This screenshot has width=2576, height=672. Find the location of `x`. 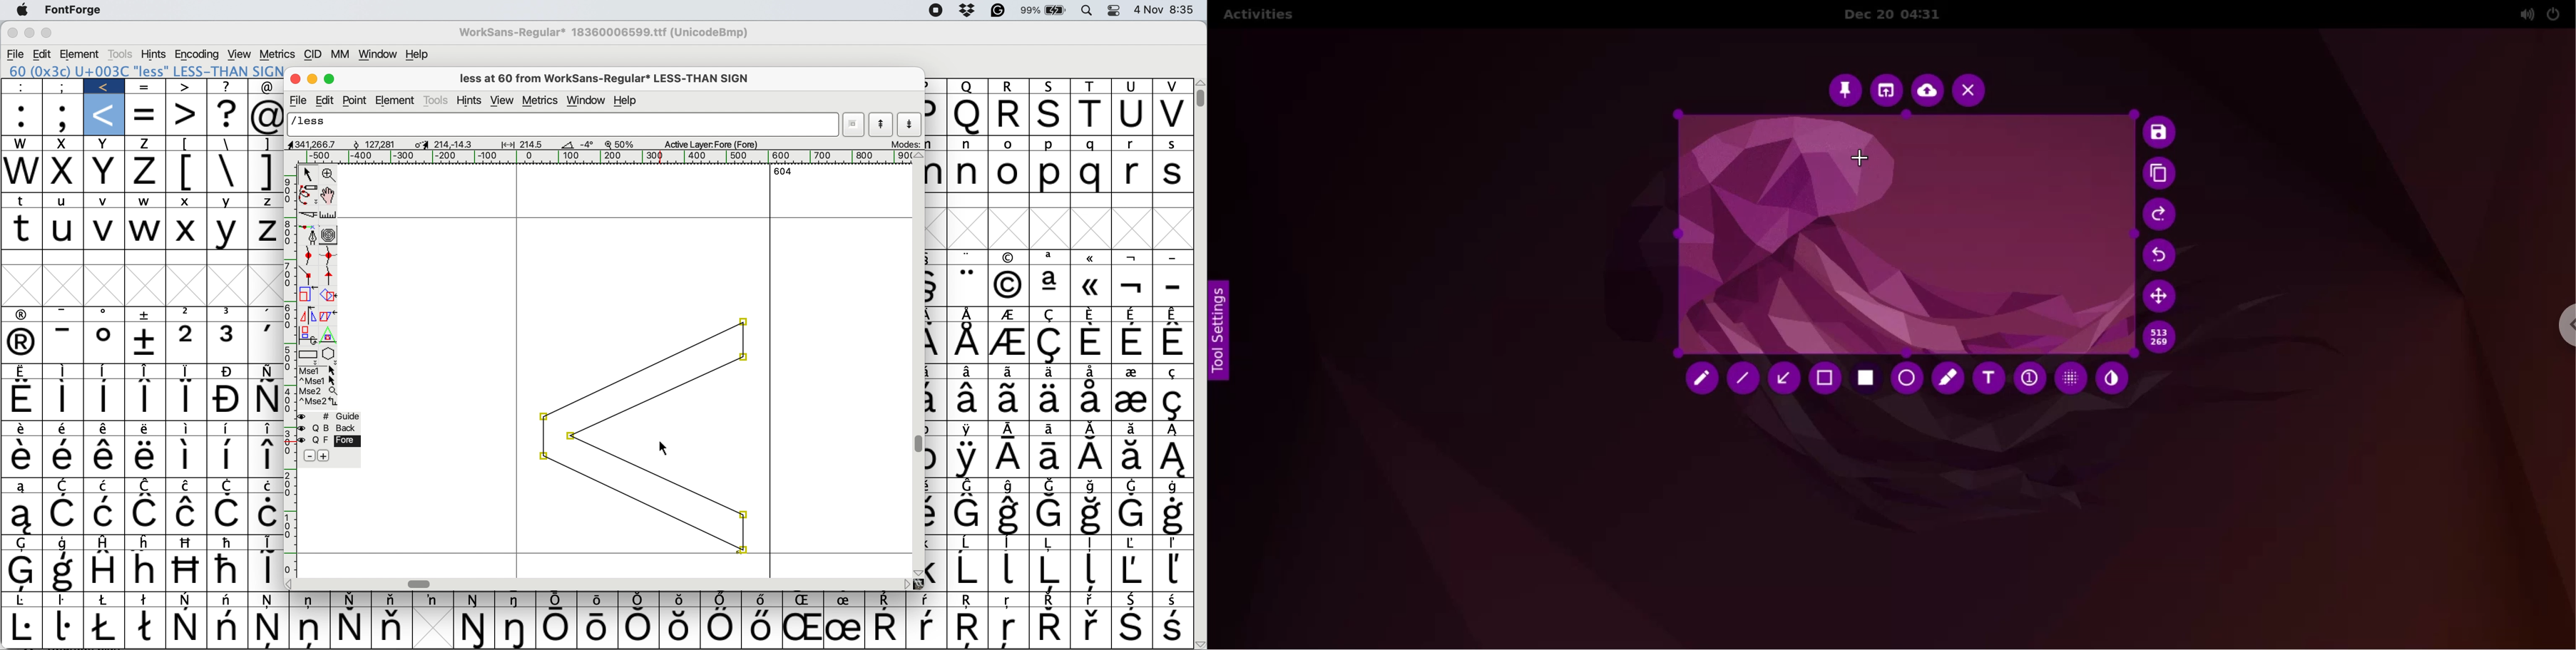

x is located at coordinates (64, 172).